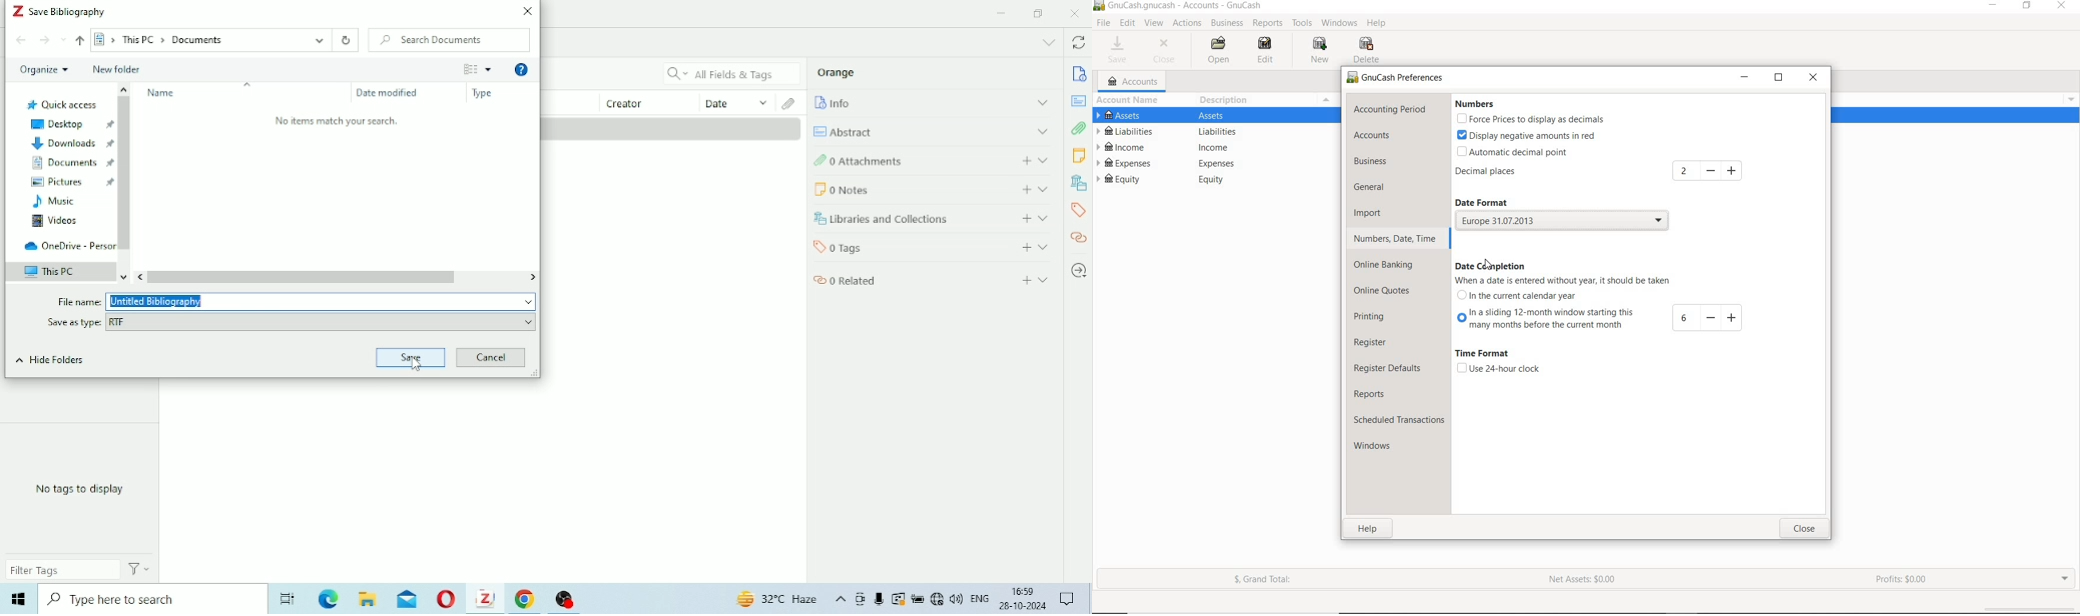  Describe the element at coordinates (1387, 163) in the screenshot. I see `business` at that location.